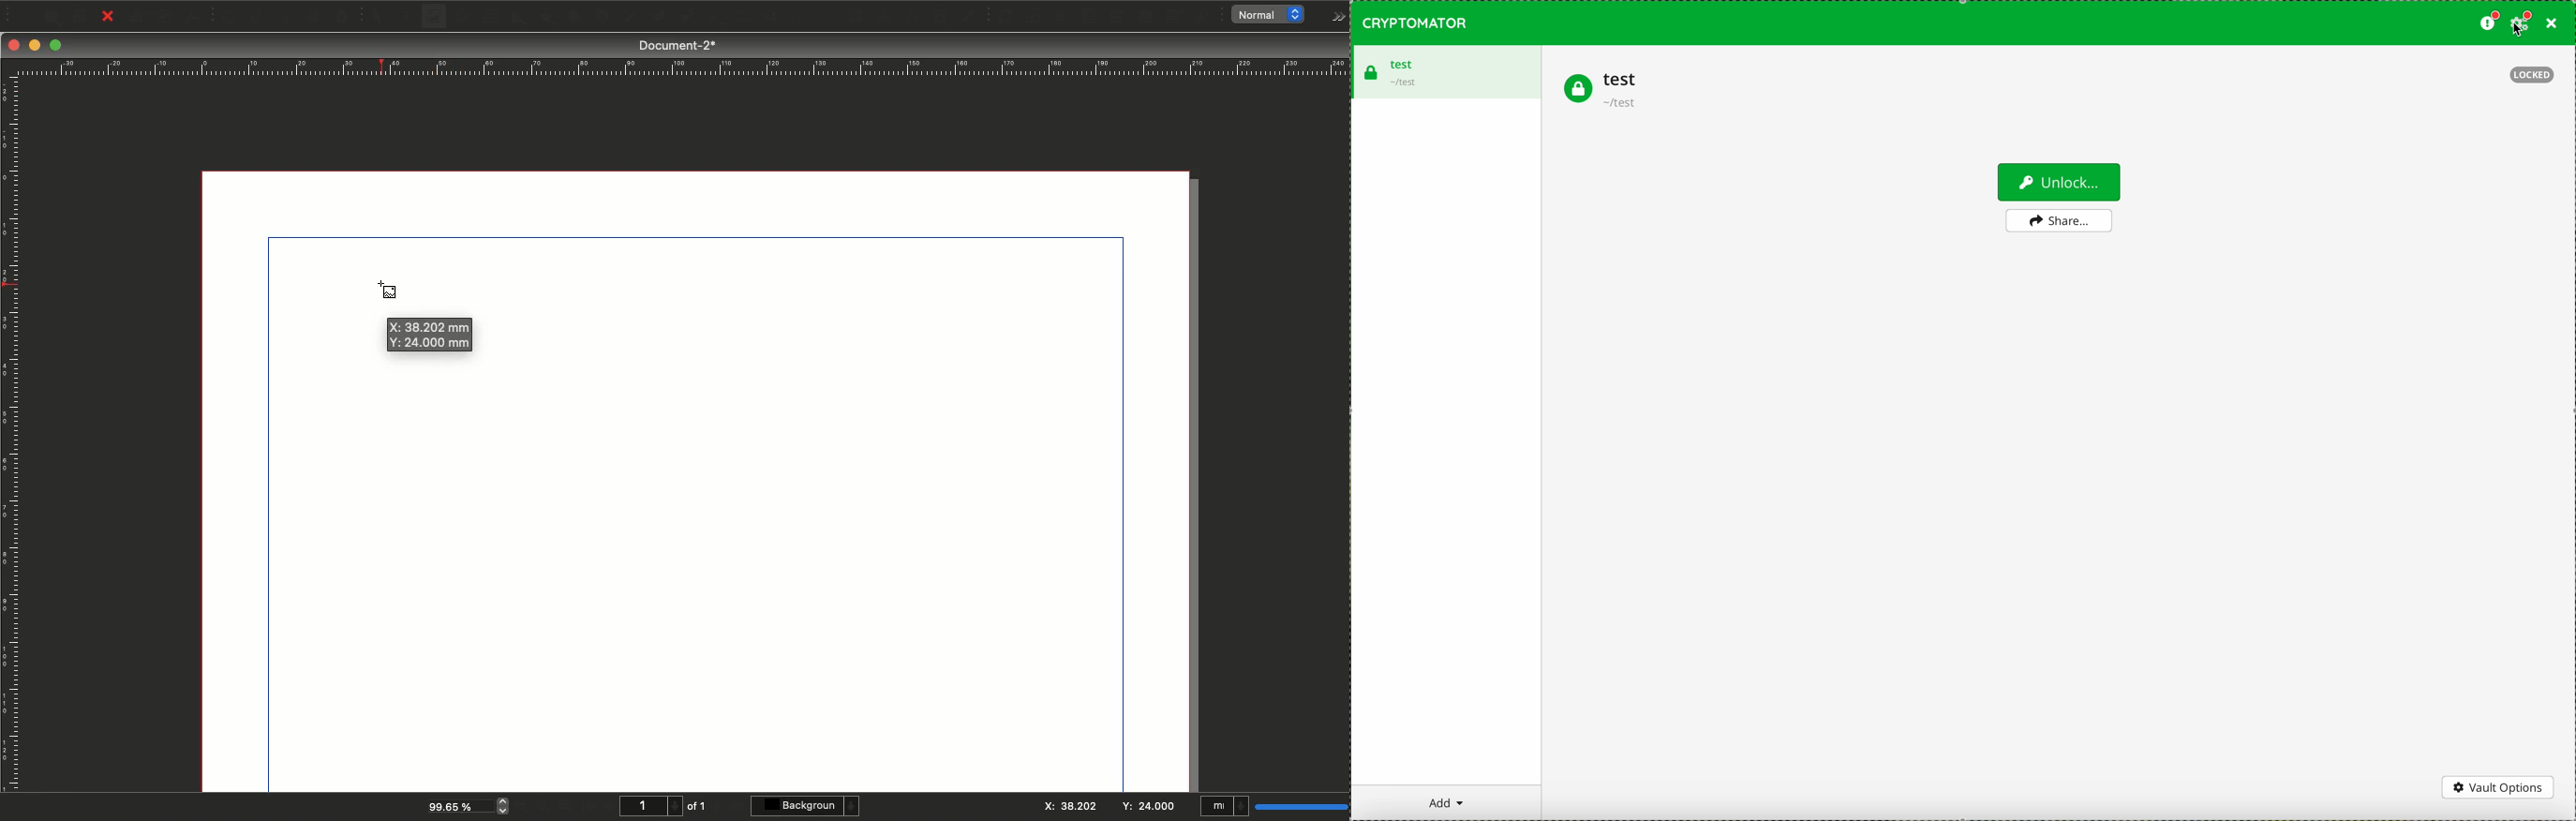  I want to click on test vault, so click(1602, 90).